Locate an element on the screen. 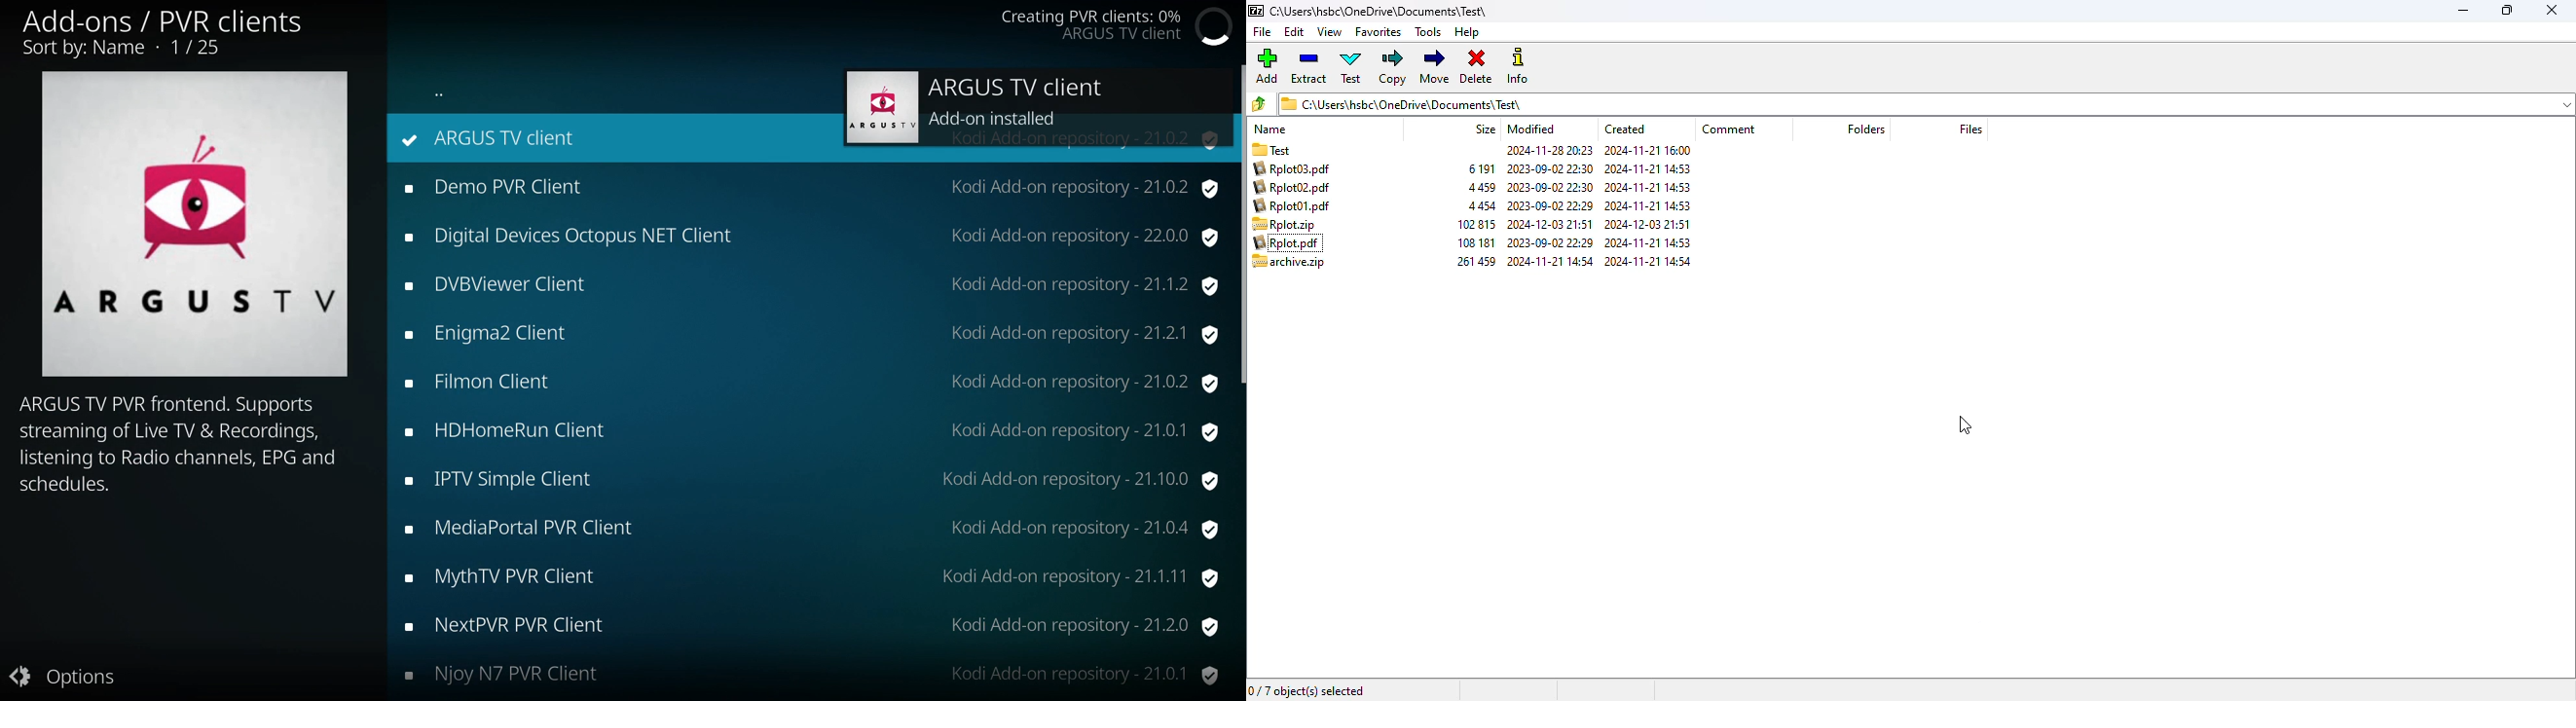 The image size is (2576, 728). DVBViewer Client Kodi Add-on repository - 21.1.2 is located at coordinates (810, 286).